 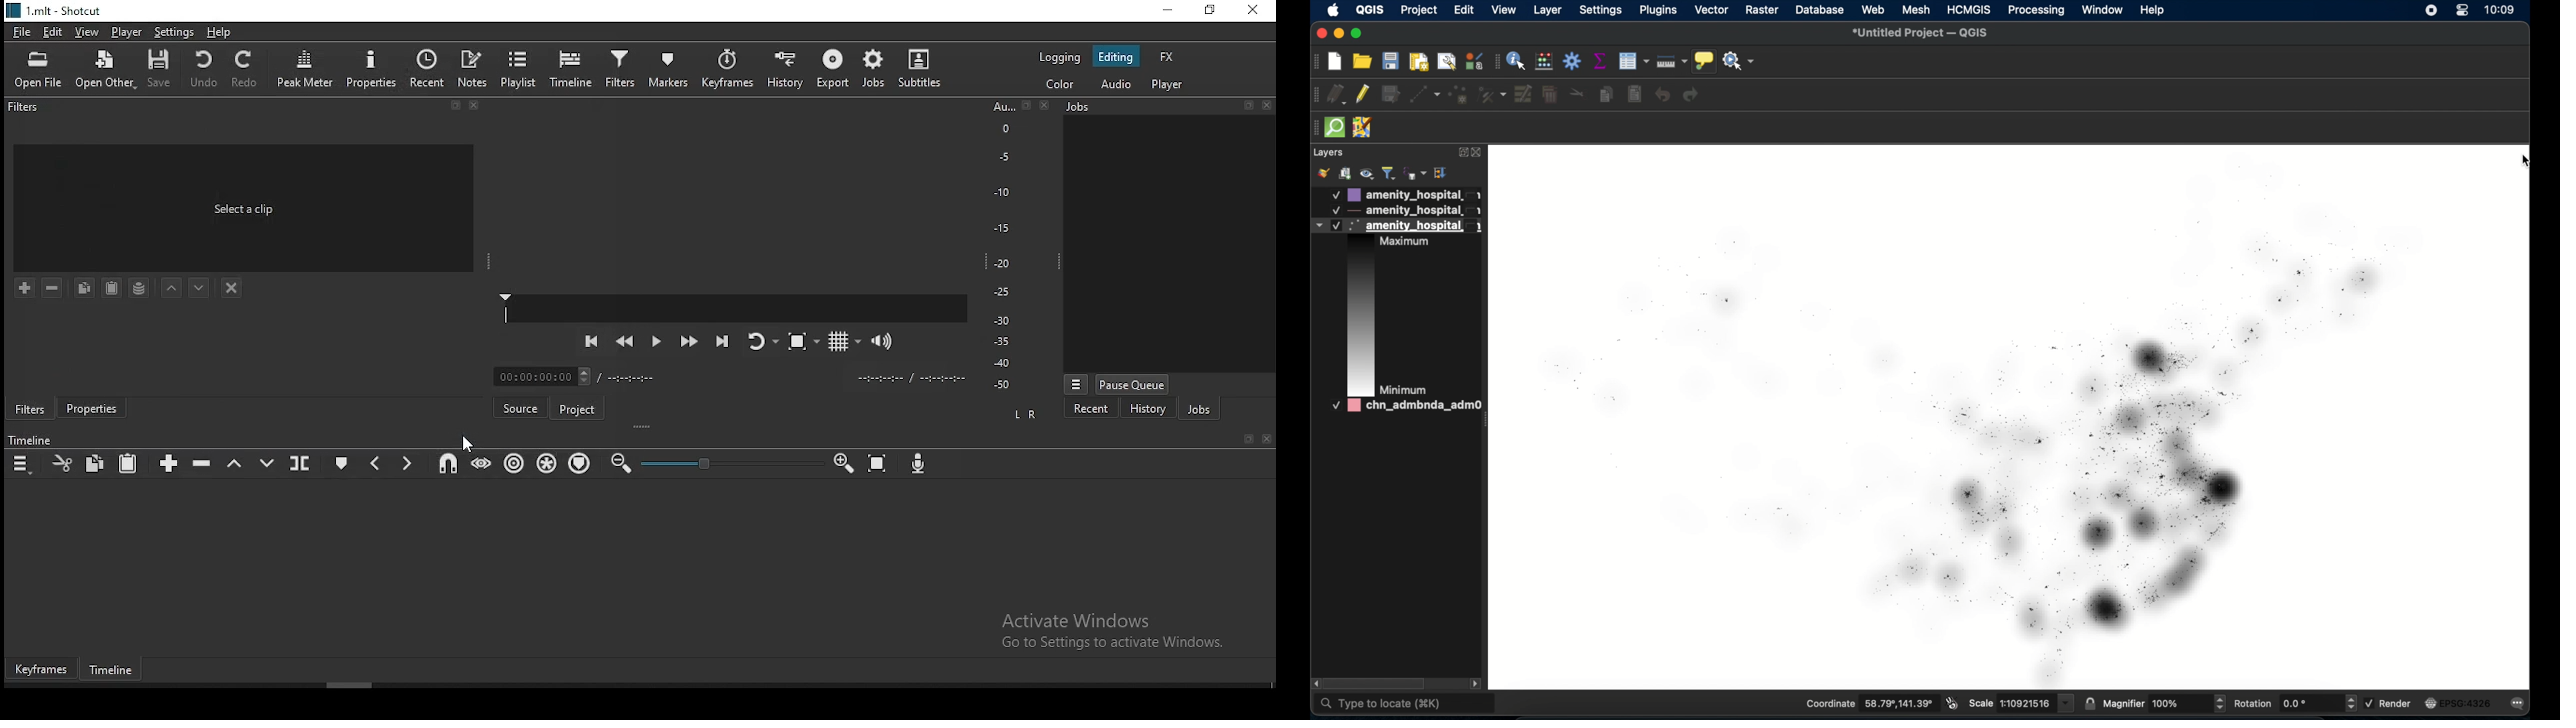 I want to click on skip to previous point, so click(x=589, y=340).